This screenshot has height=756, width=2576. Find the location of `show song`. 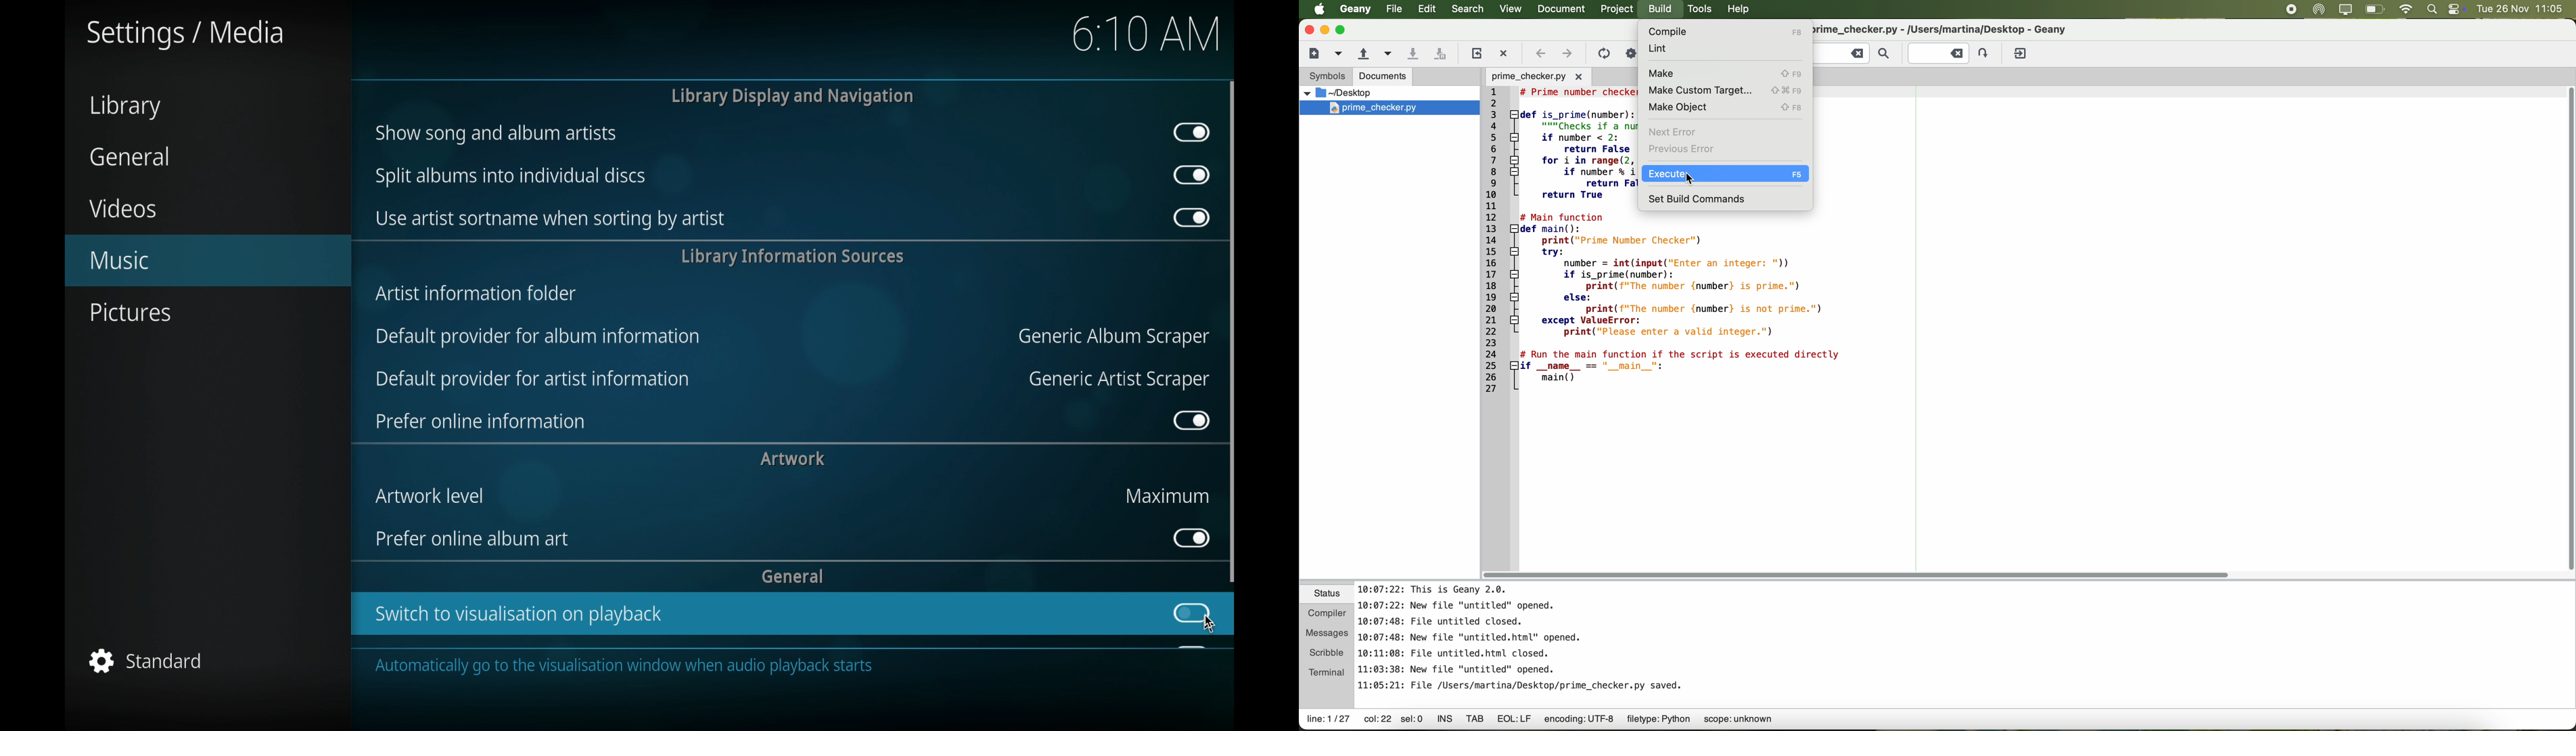

show song is located at coordinates (496, 133).